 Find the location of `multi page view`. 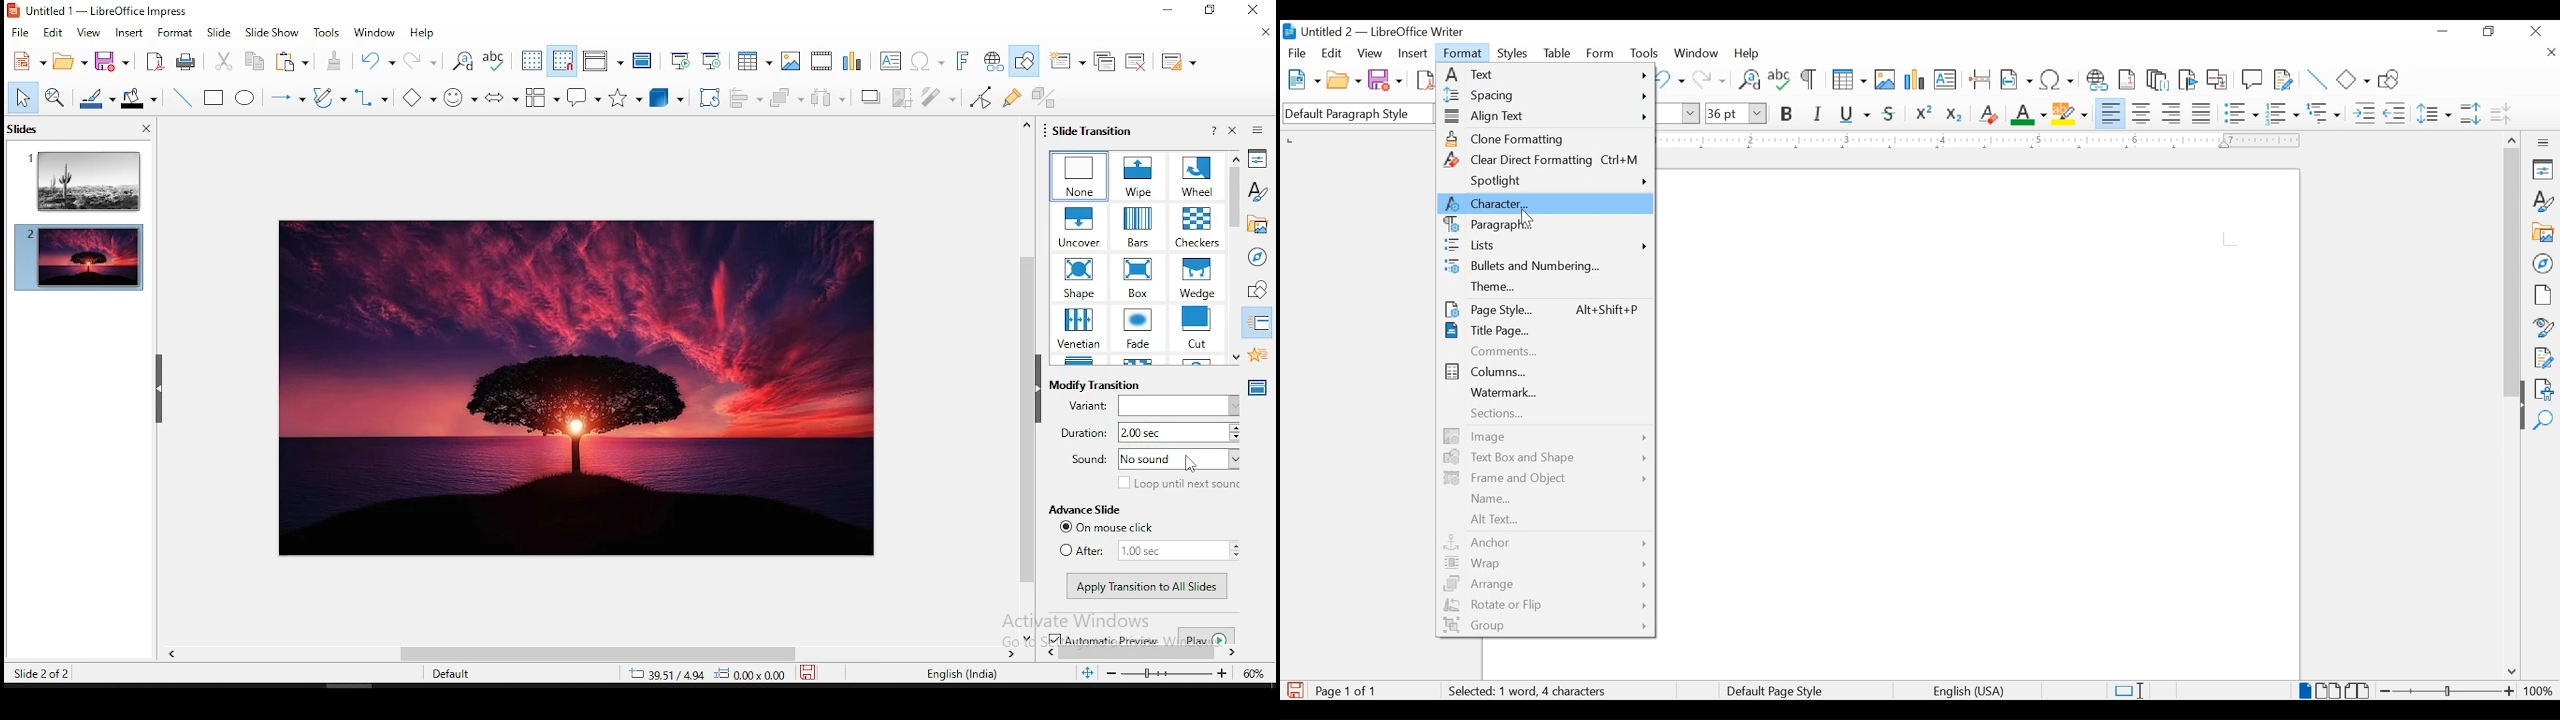

multi page view is located at coordinates (2329, 691).